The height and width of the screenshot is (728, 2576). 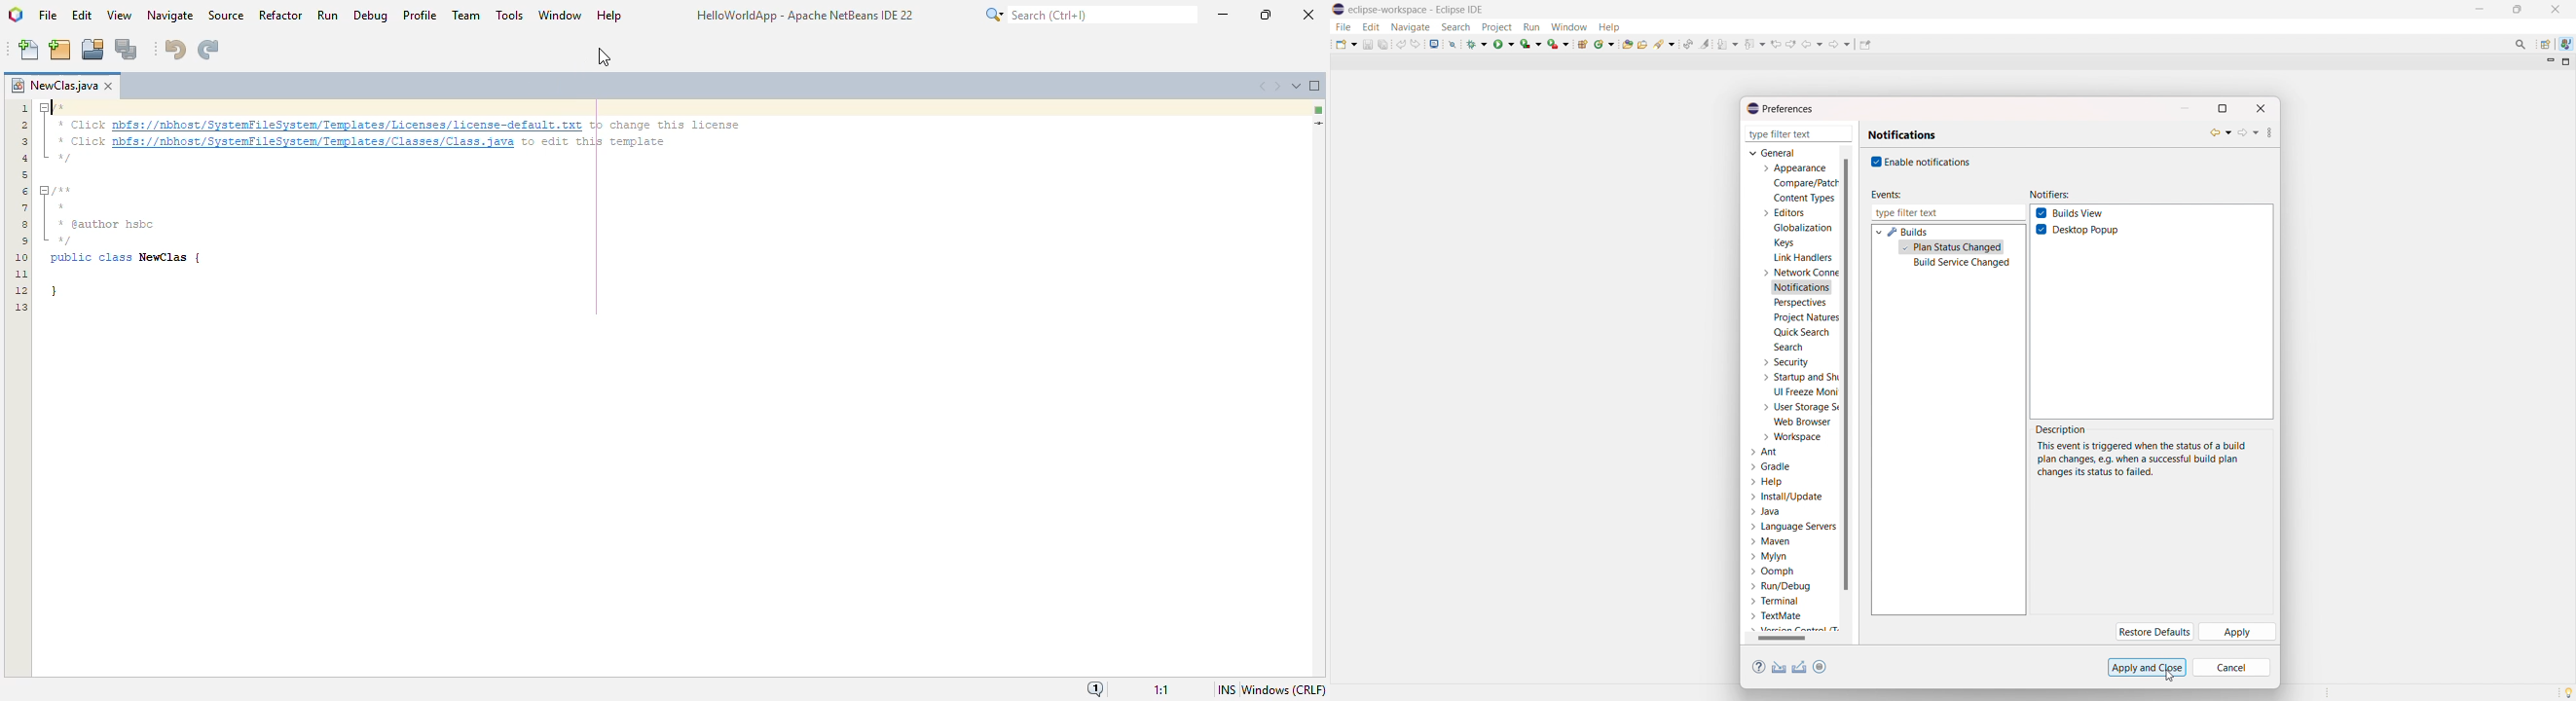 I want to click on search, so click(x=1088, y=15).